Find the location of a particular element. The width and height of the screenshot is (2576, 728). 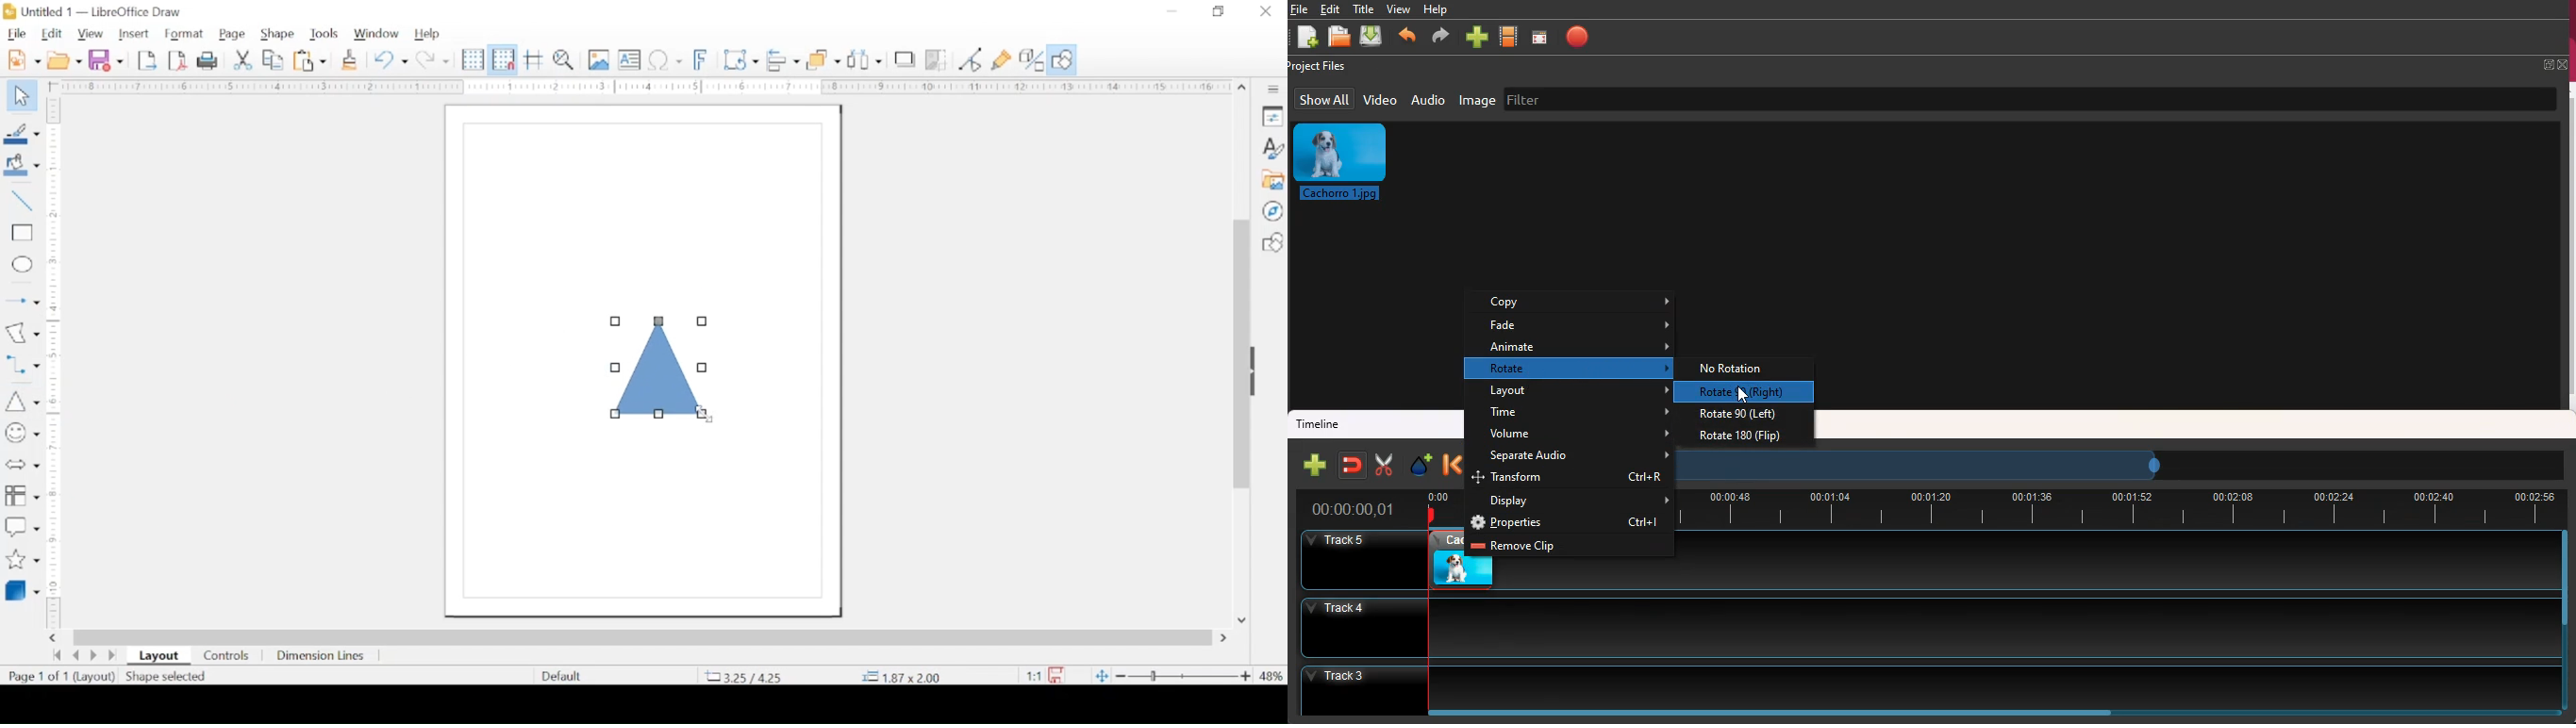

(layout) shape selected is located at coordinates (142, 678).